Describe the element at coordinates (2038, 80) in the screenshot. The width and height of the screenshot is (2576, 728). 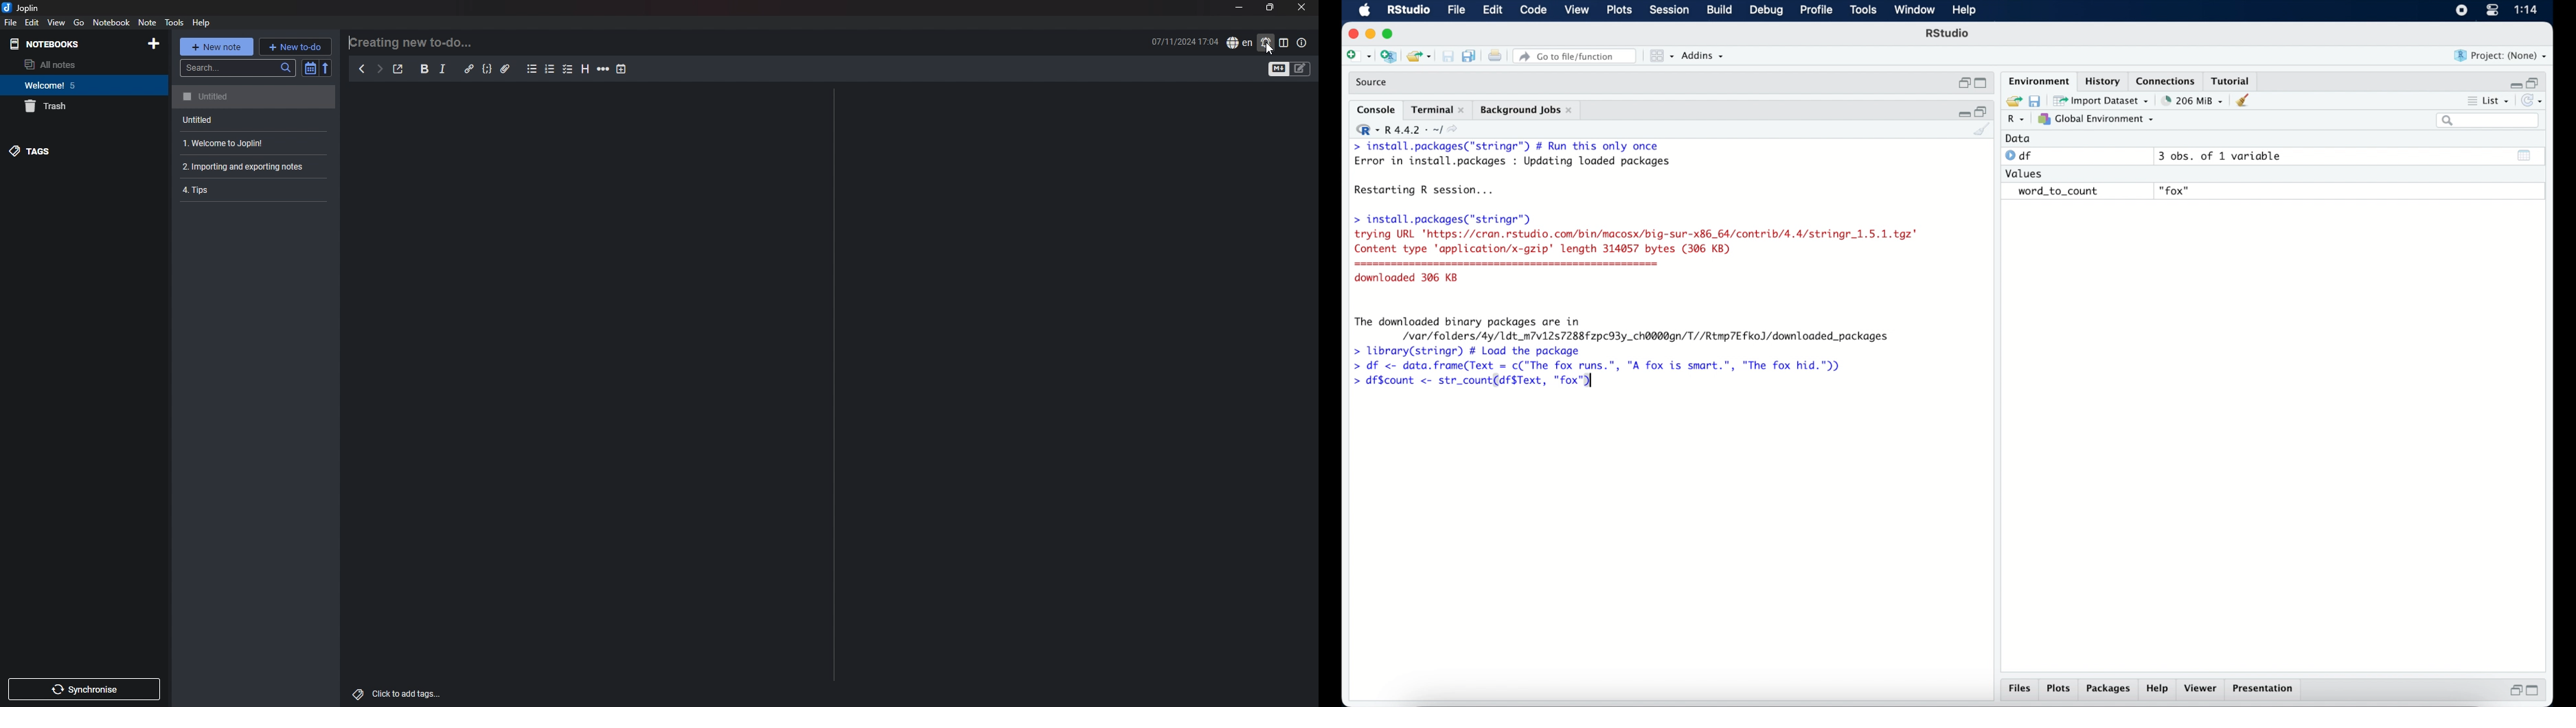
I see `environment` at that location.